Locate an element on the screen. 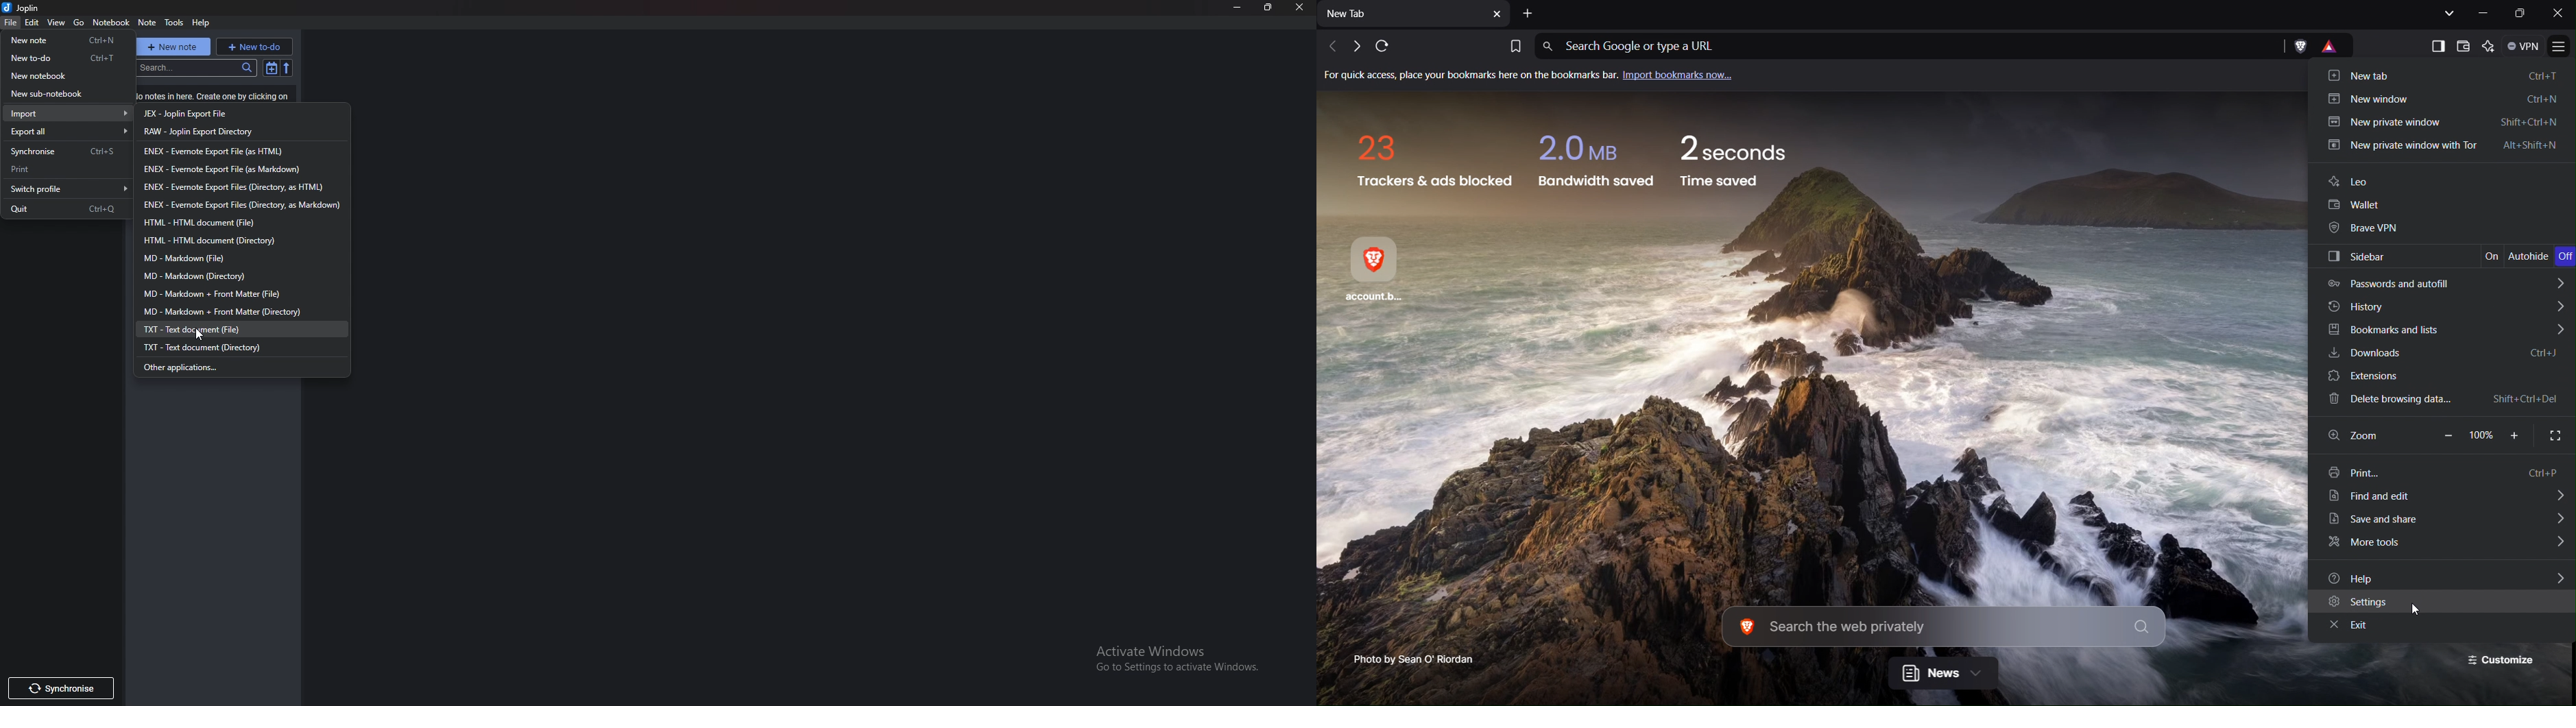 This screenshot has height=728, width=2576. enex directory markdown is located at coordinates (240, 206).